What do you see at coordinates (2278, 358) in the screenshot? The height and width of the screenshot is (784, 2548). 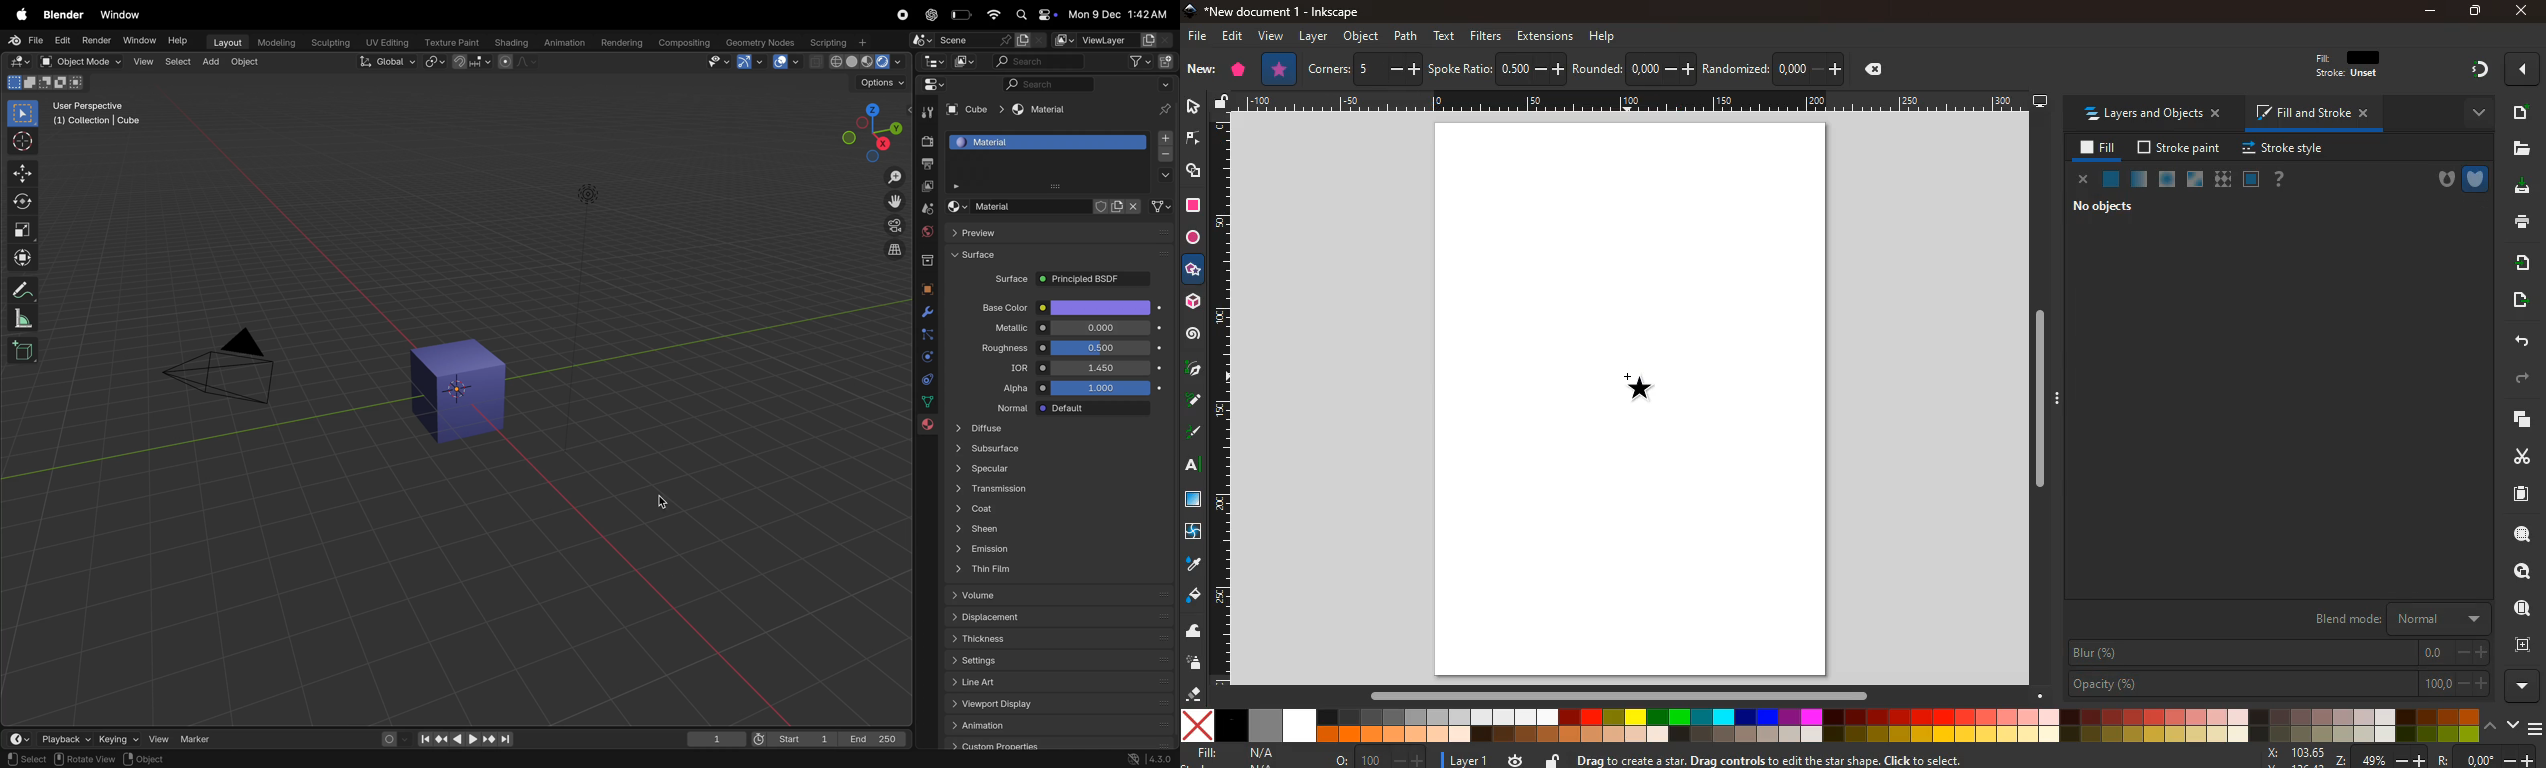 I see `l` at bounding box center [2278, 358].